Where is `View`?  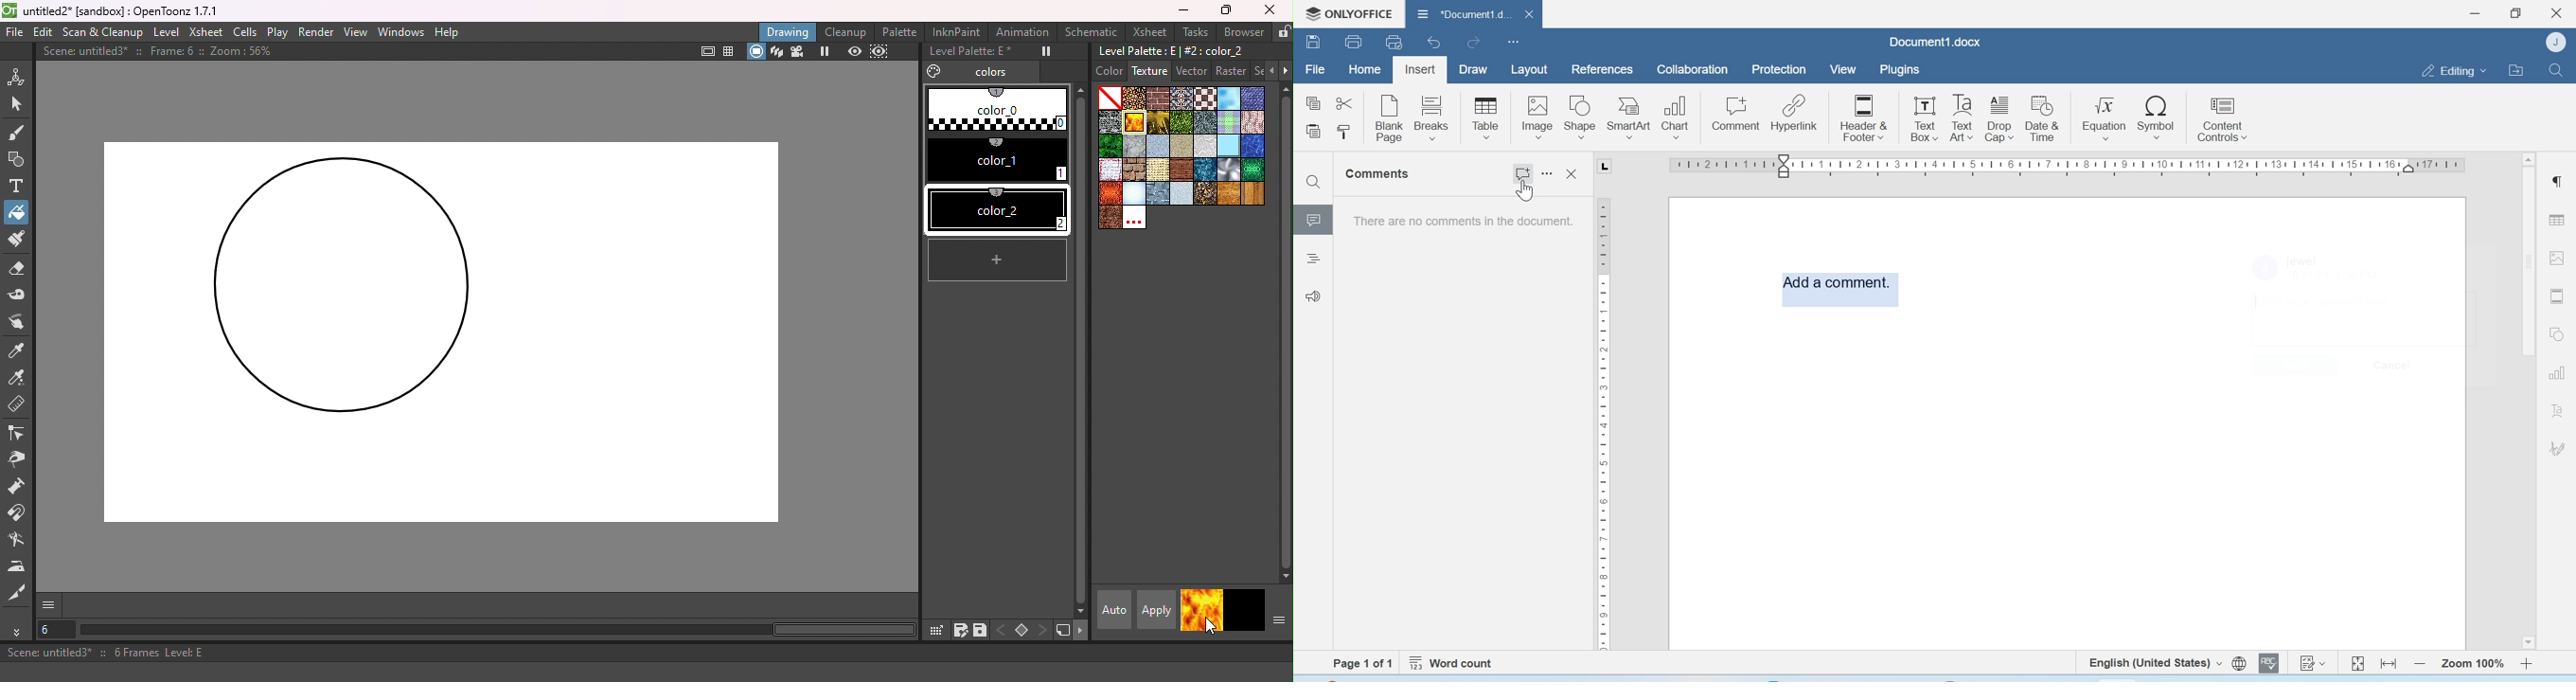 View is located at coordinates (1842, 70).